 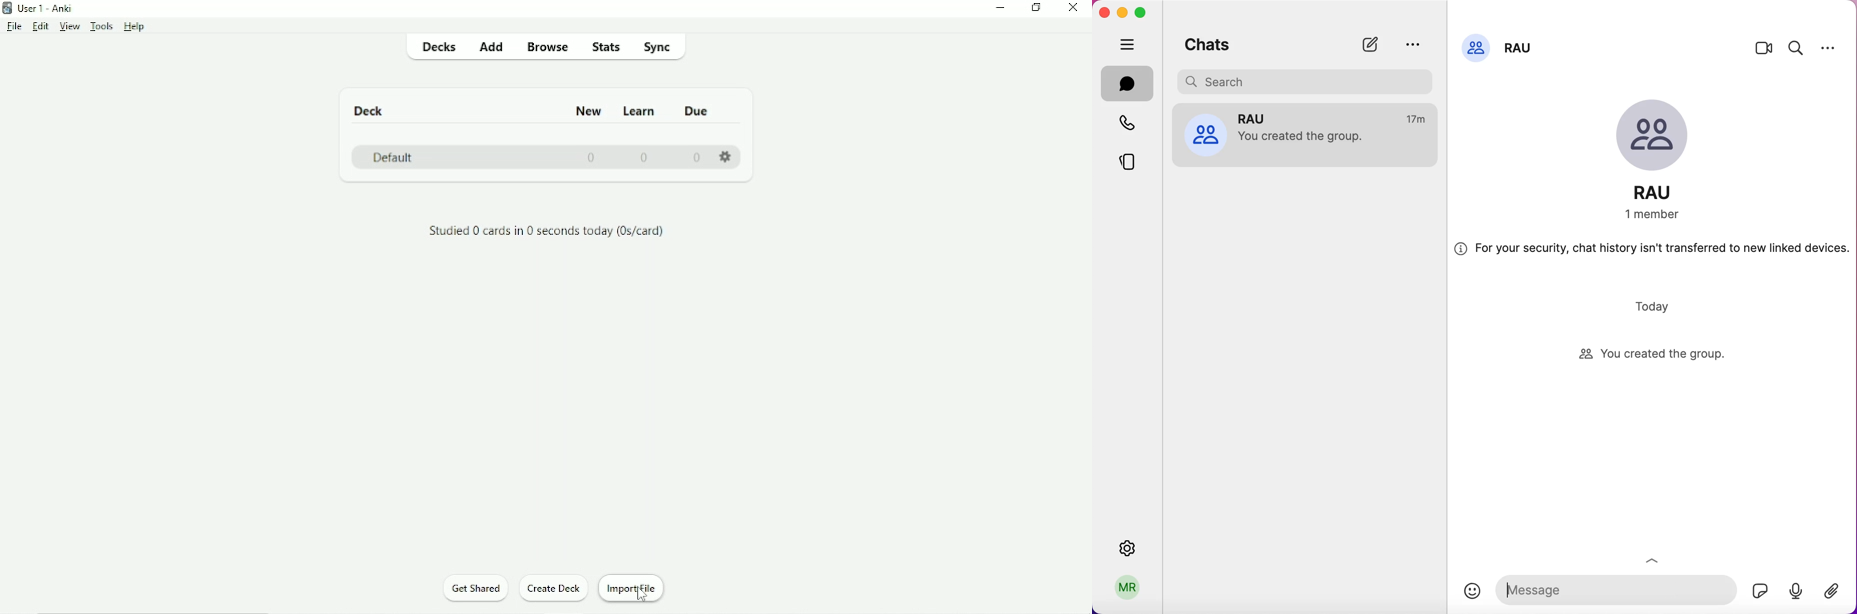 I want to click on Import File, so click(x=635, y=588).